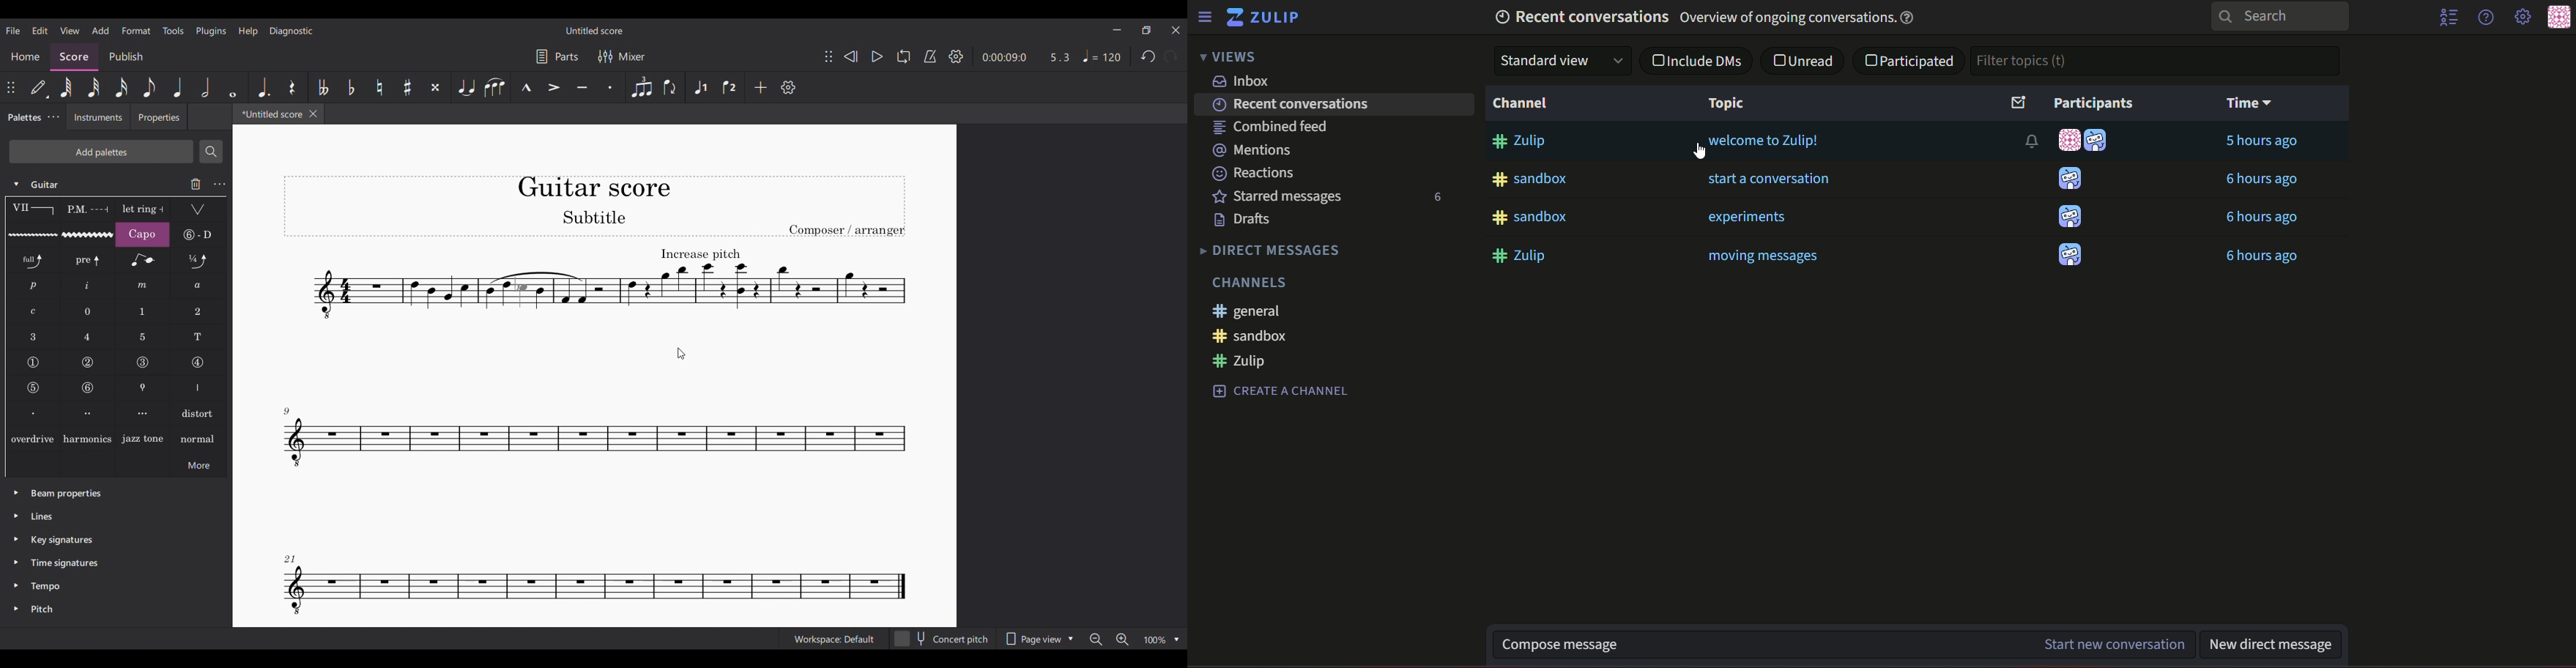  I want to click on Current tab, so click(269, 114).